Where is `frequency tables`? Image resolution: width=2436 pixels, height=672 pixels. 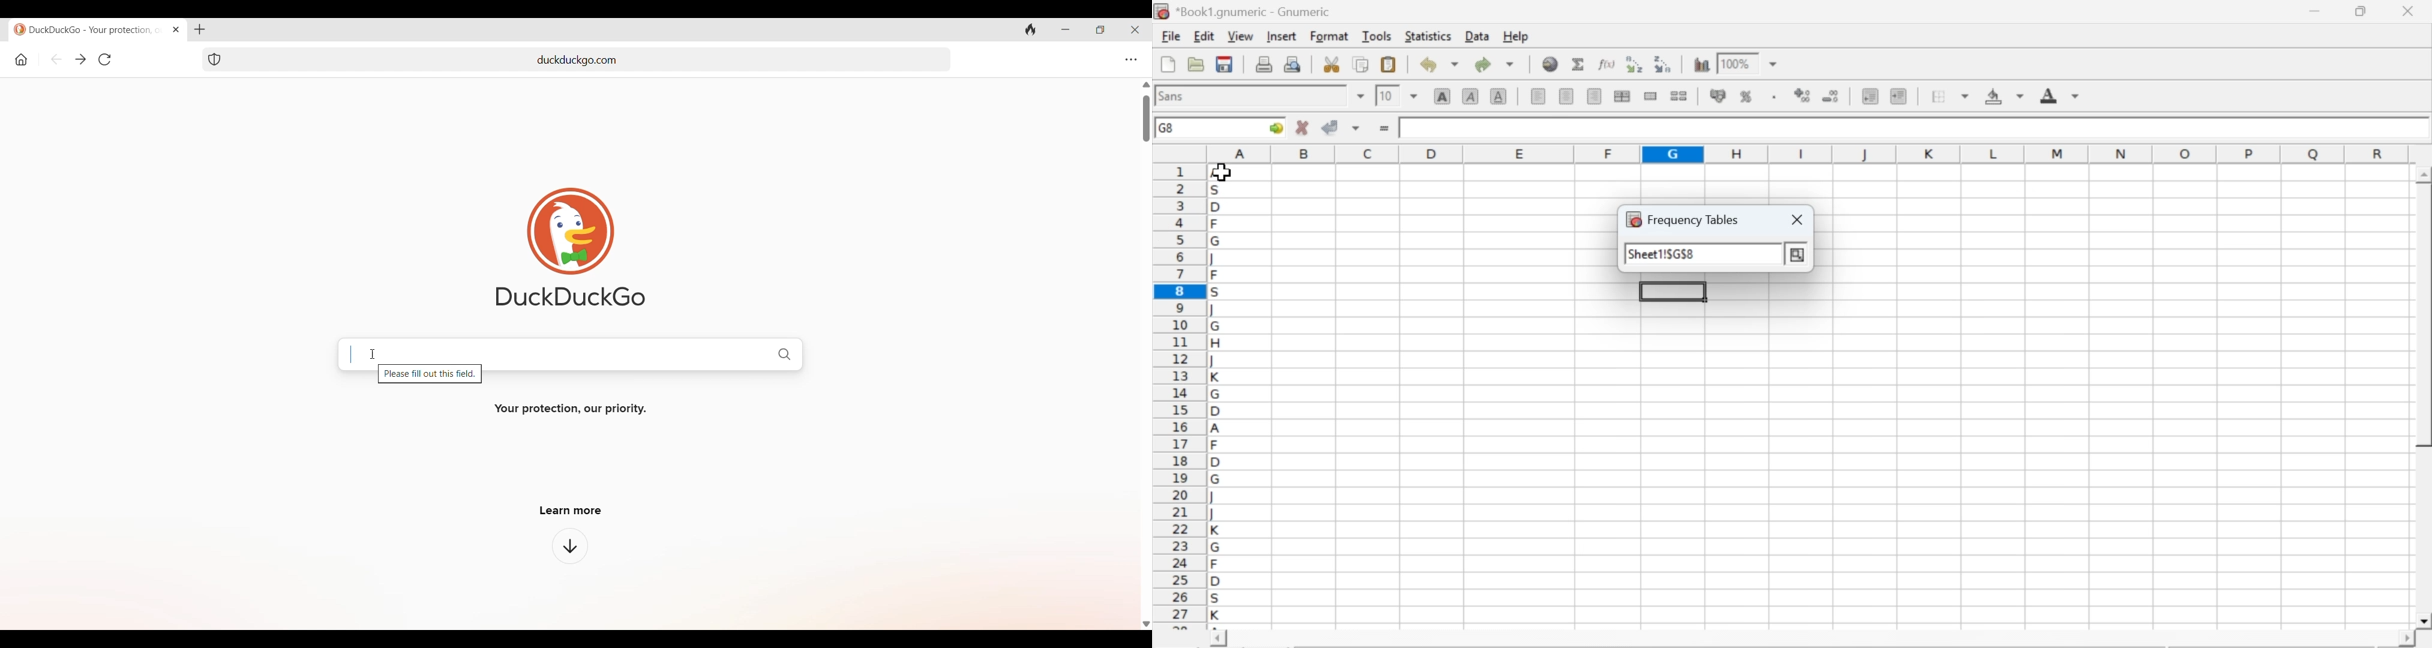 frequency tables is located at coordinates (1682, 219).